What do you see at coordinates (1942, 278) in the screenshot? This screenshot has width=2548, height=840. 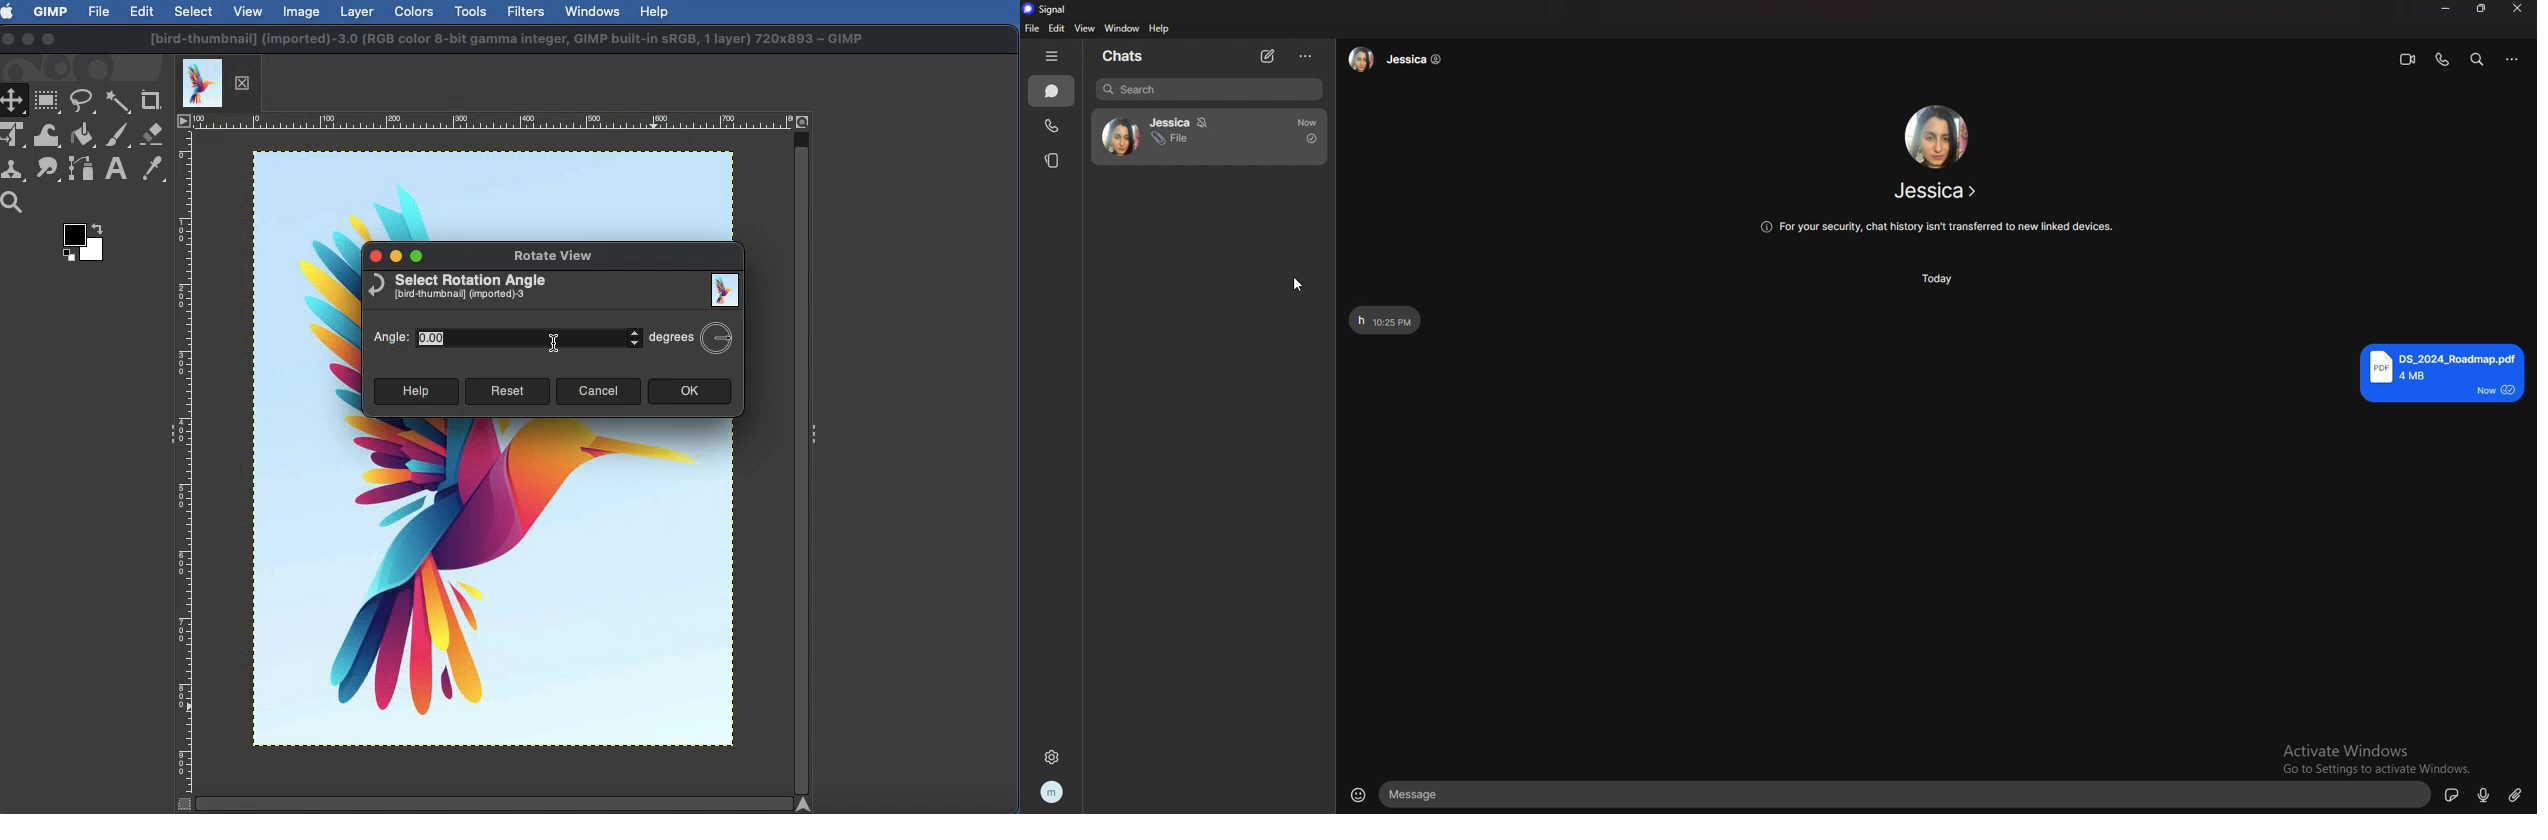 I see `time` at bounding box center [1942, 278].